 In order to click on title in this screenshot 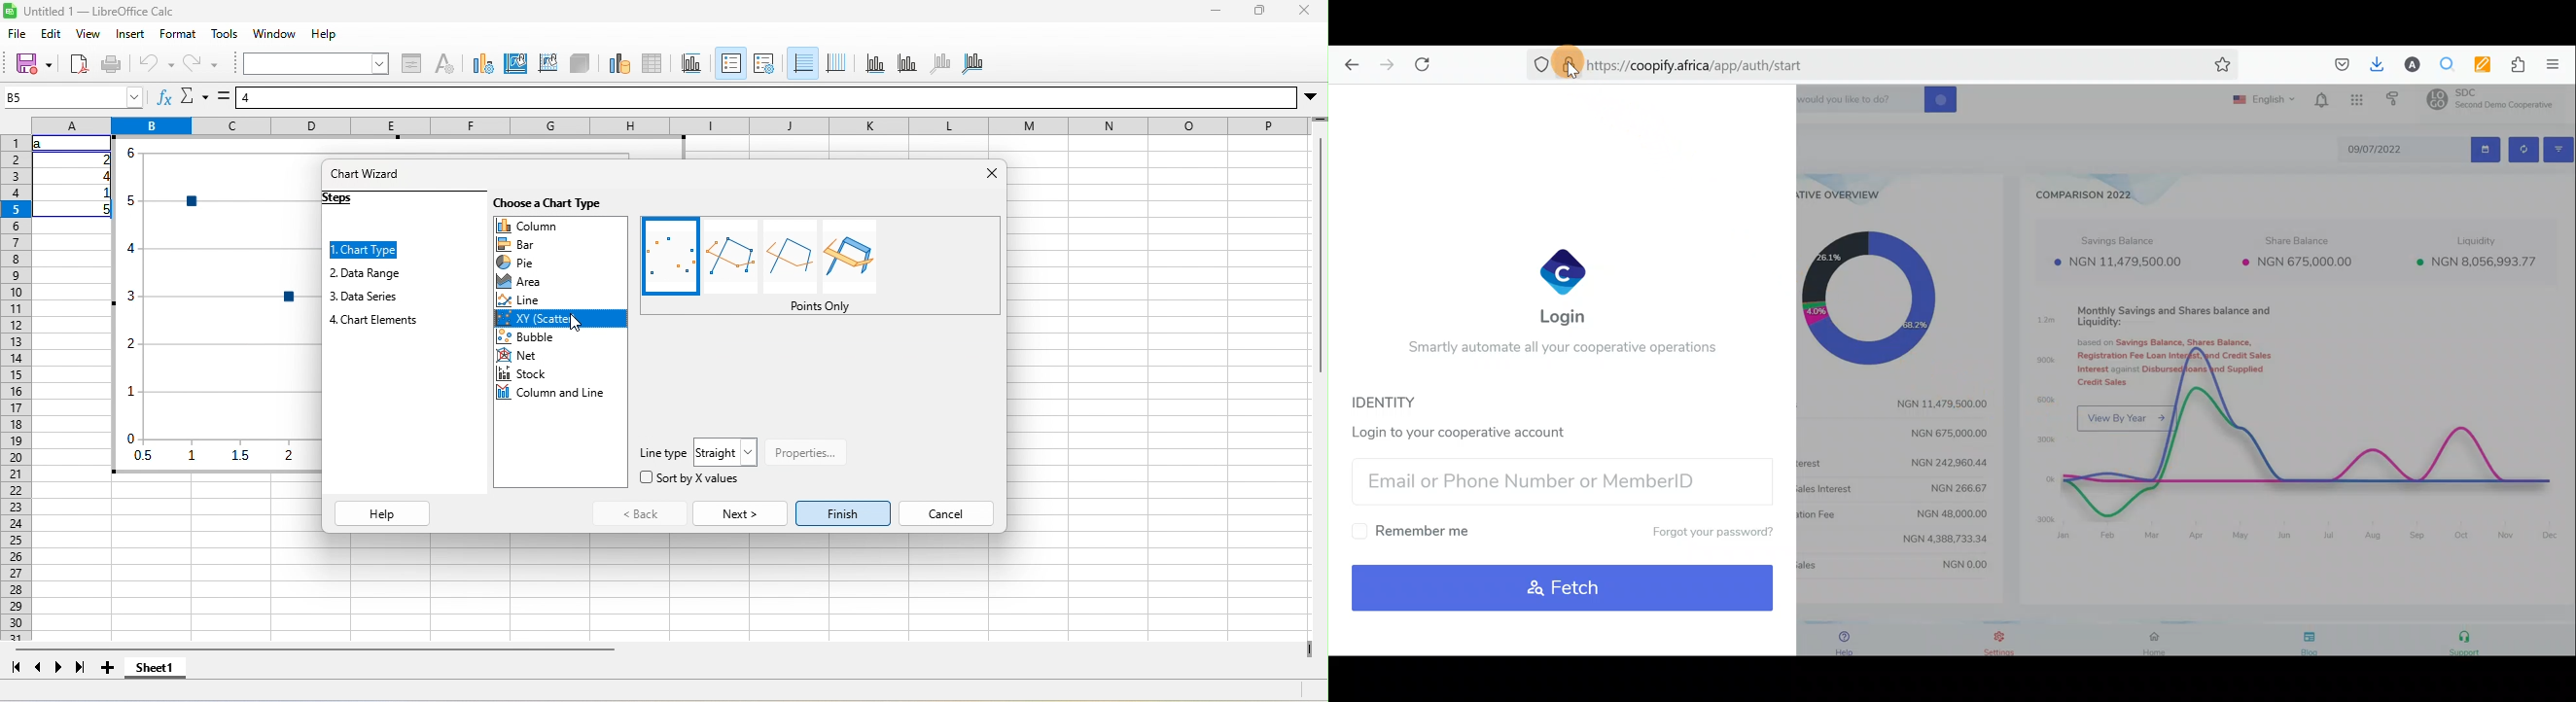, I will do `click(692, 65)`.